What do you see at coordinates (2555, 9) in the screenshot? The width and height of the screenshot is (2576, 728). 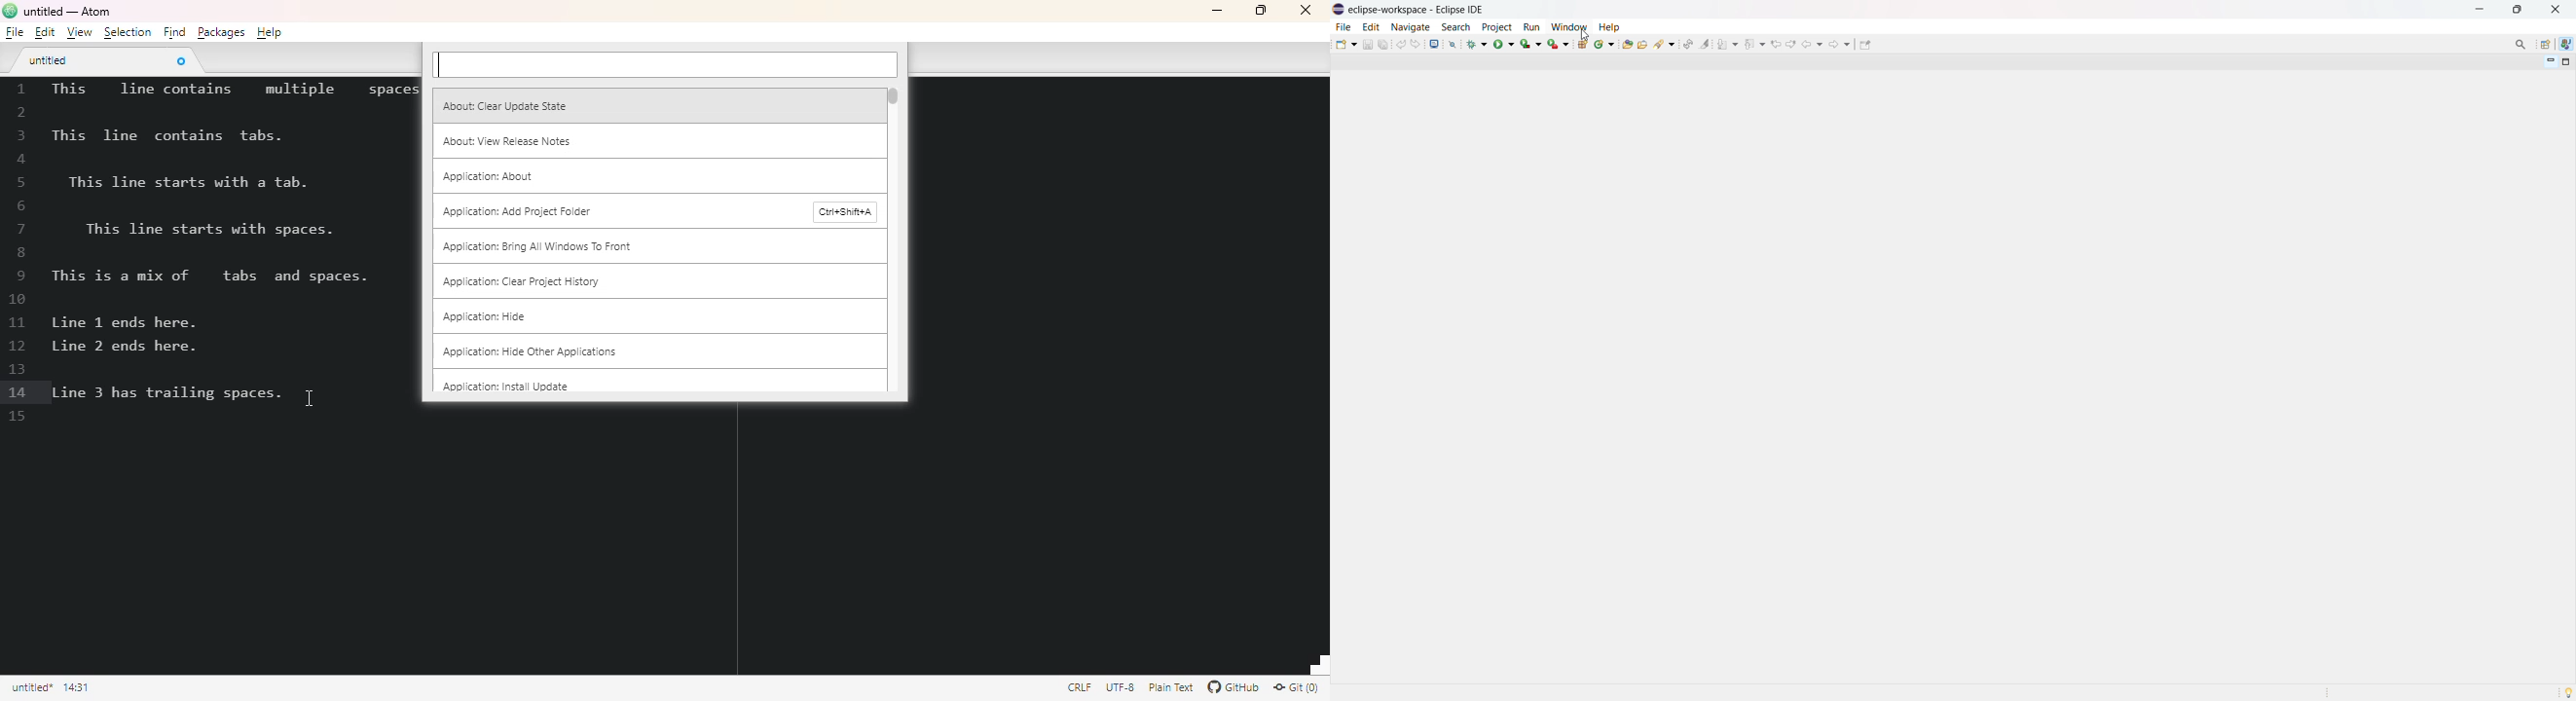 I see `close` at bounding box center [2555, 9].